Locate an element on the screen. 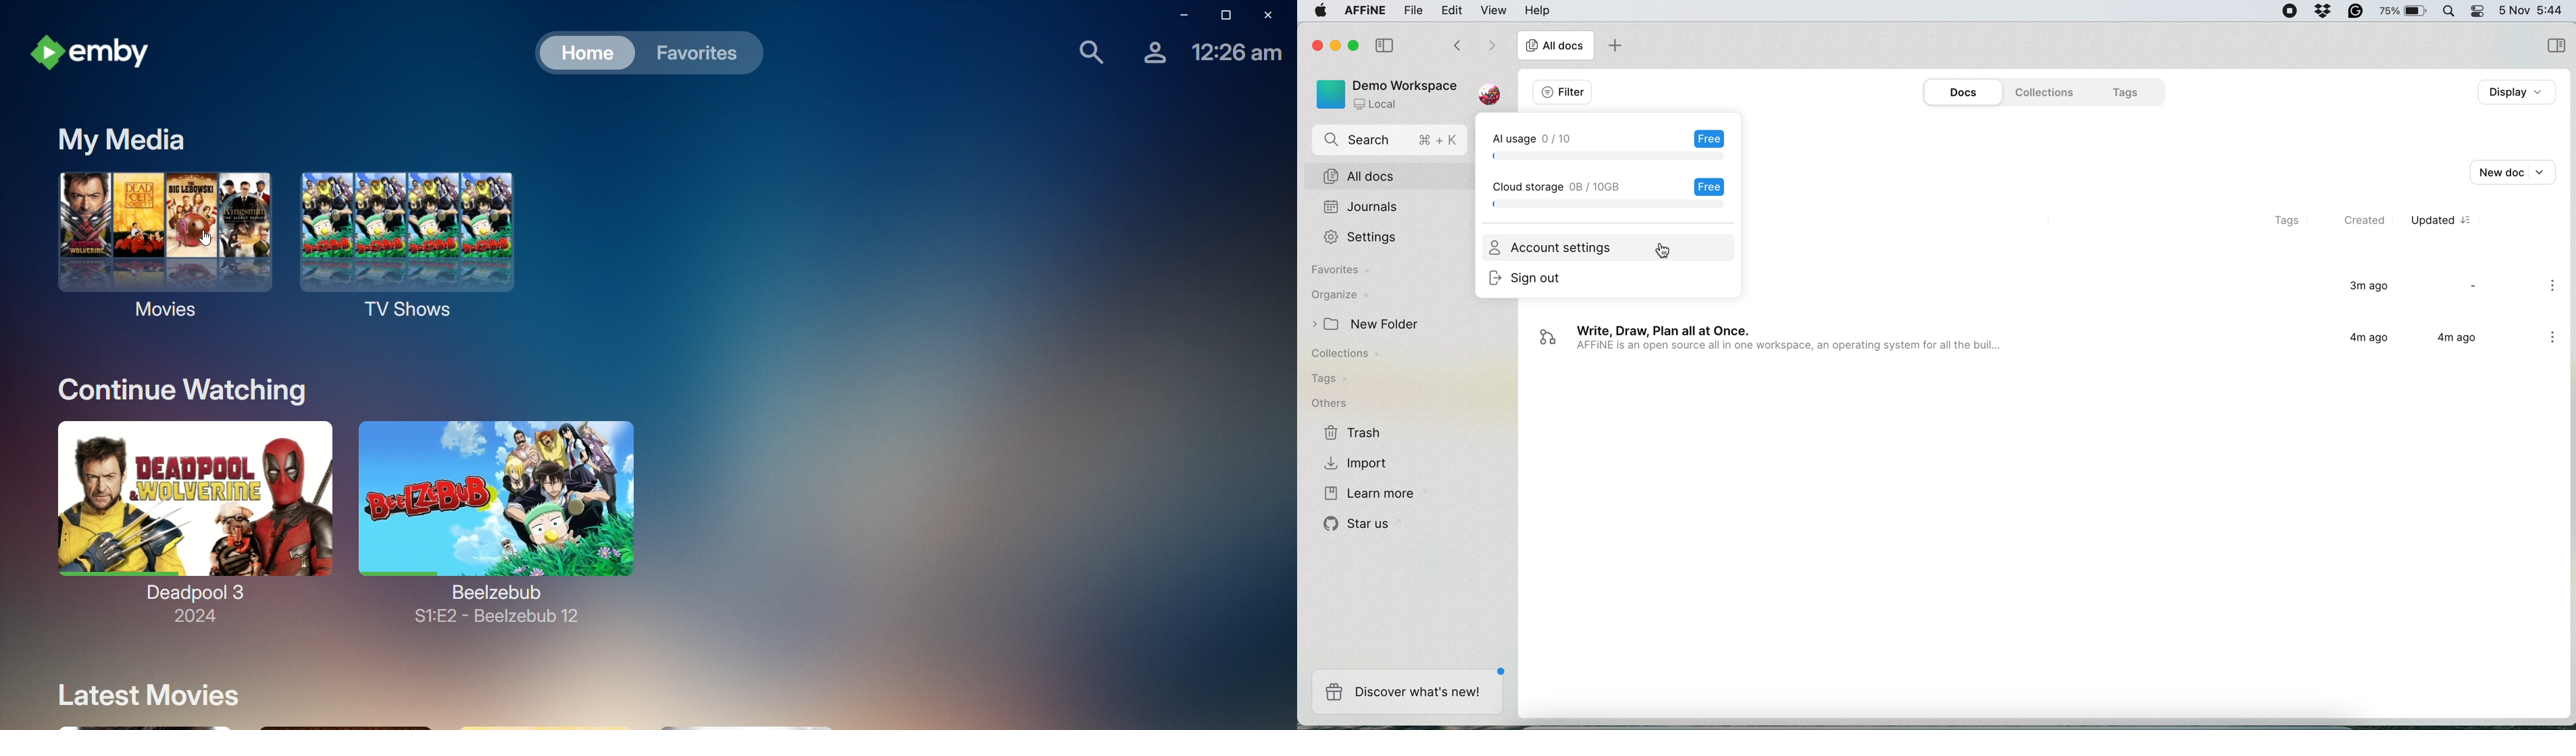  organize is located at coordinates (1339, 296).